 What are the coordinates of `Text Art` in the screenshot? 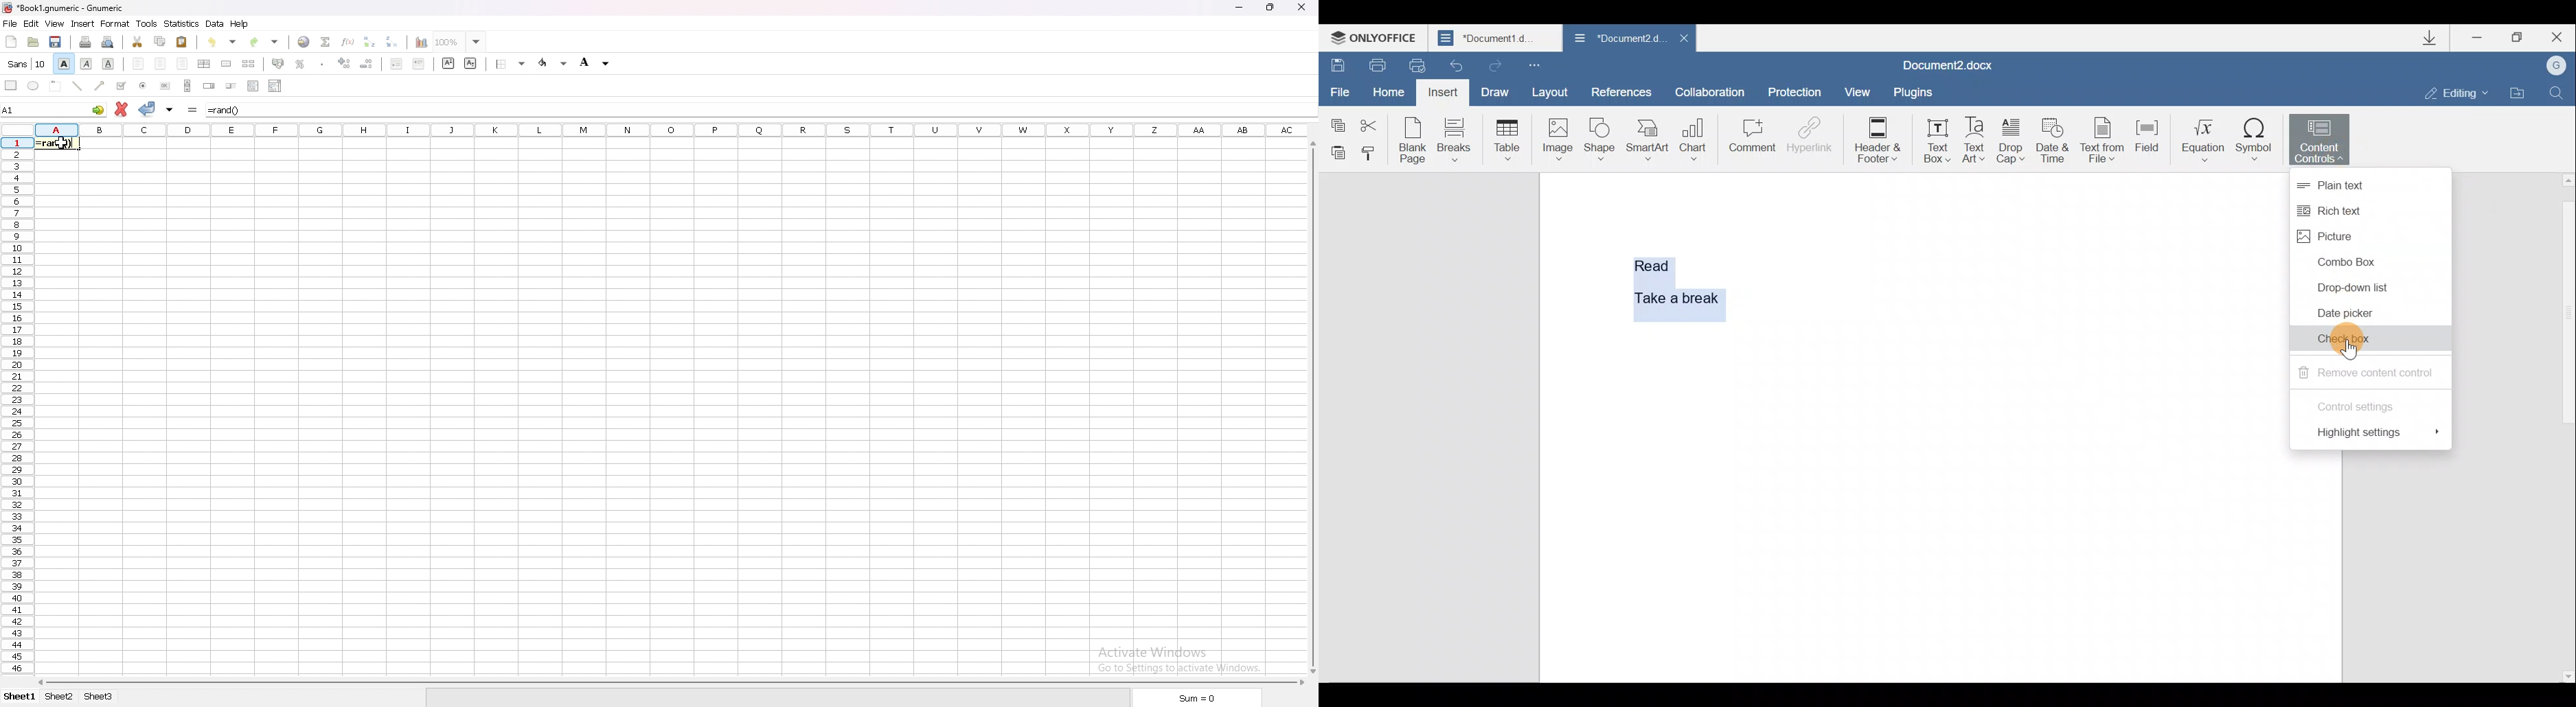 It's located at (1975, 141).